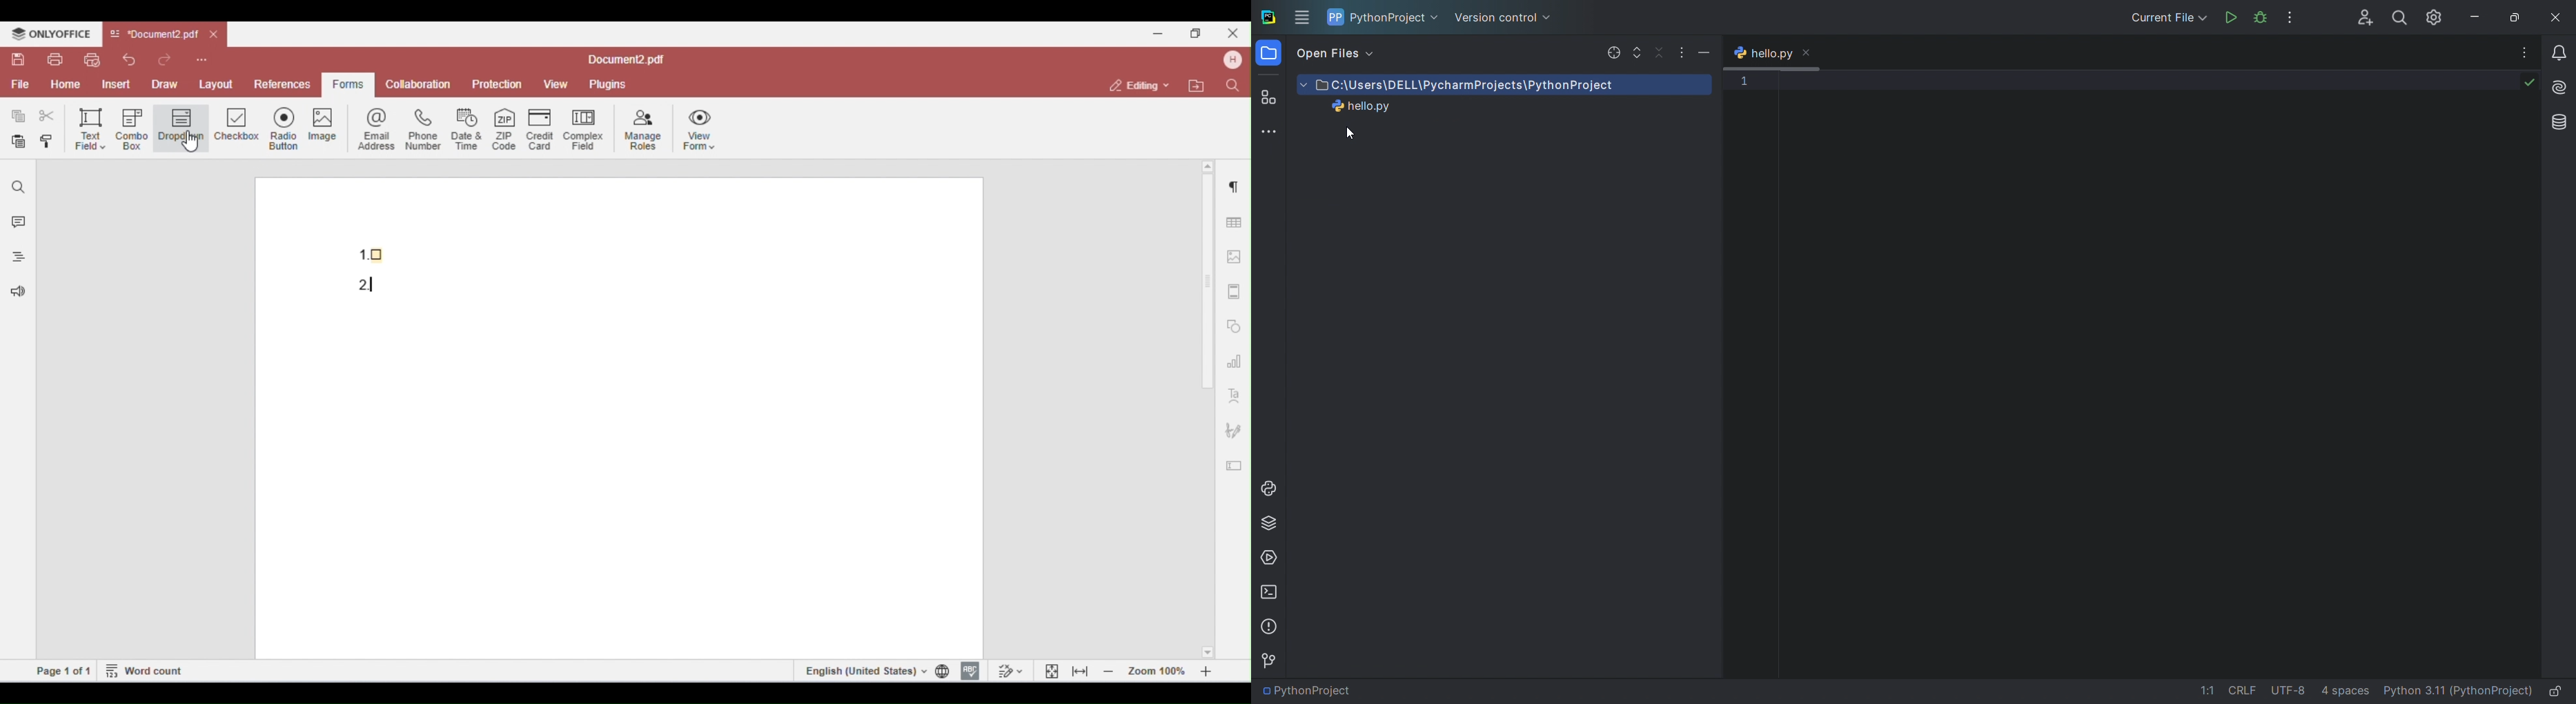 The image size is (2576, 728). Describe the element at coordinates (2277, 693) in the screenshot. I see `file data` at that location.